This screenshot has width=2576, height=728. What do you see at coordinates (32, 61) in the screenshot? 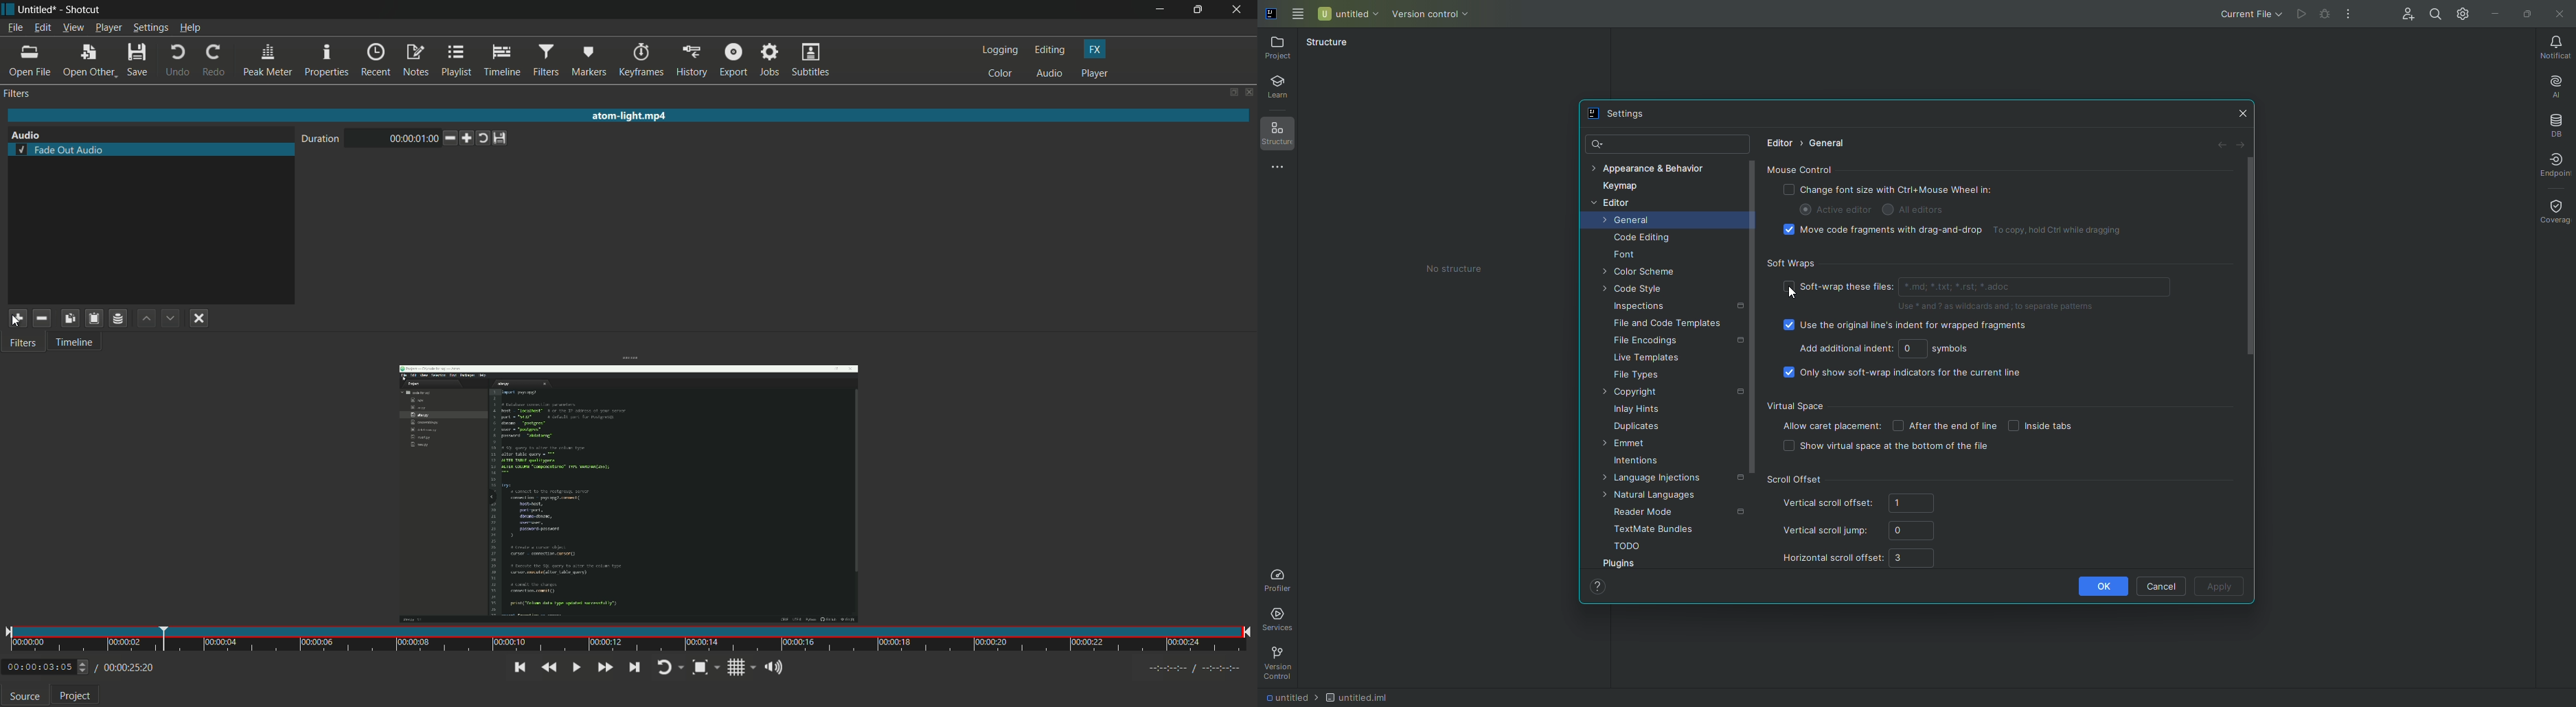
I see `open file` at bounding box center [32, 61].